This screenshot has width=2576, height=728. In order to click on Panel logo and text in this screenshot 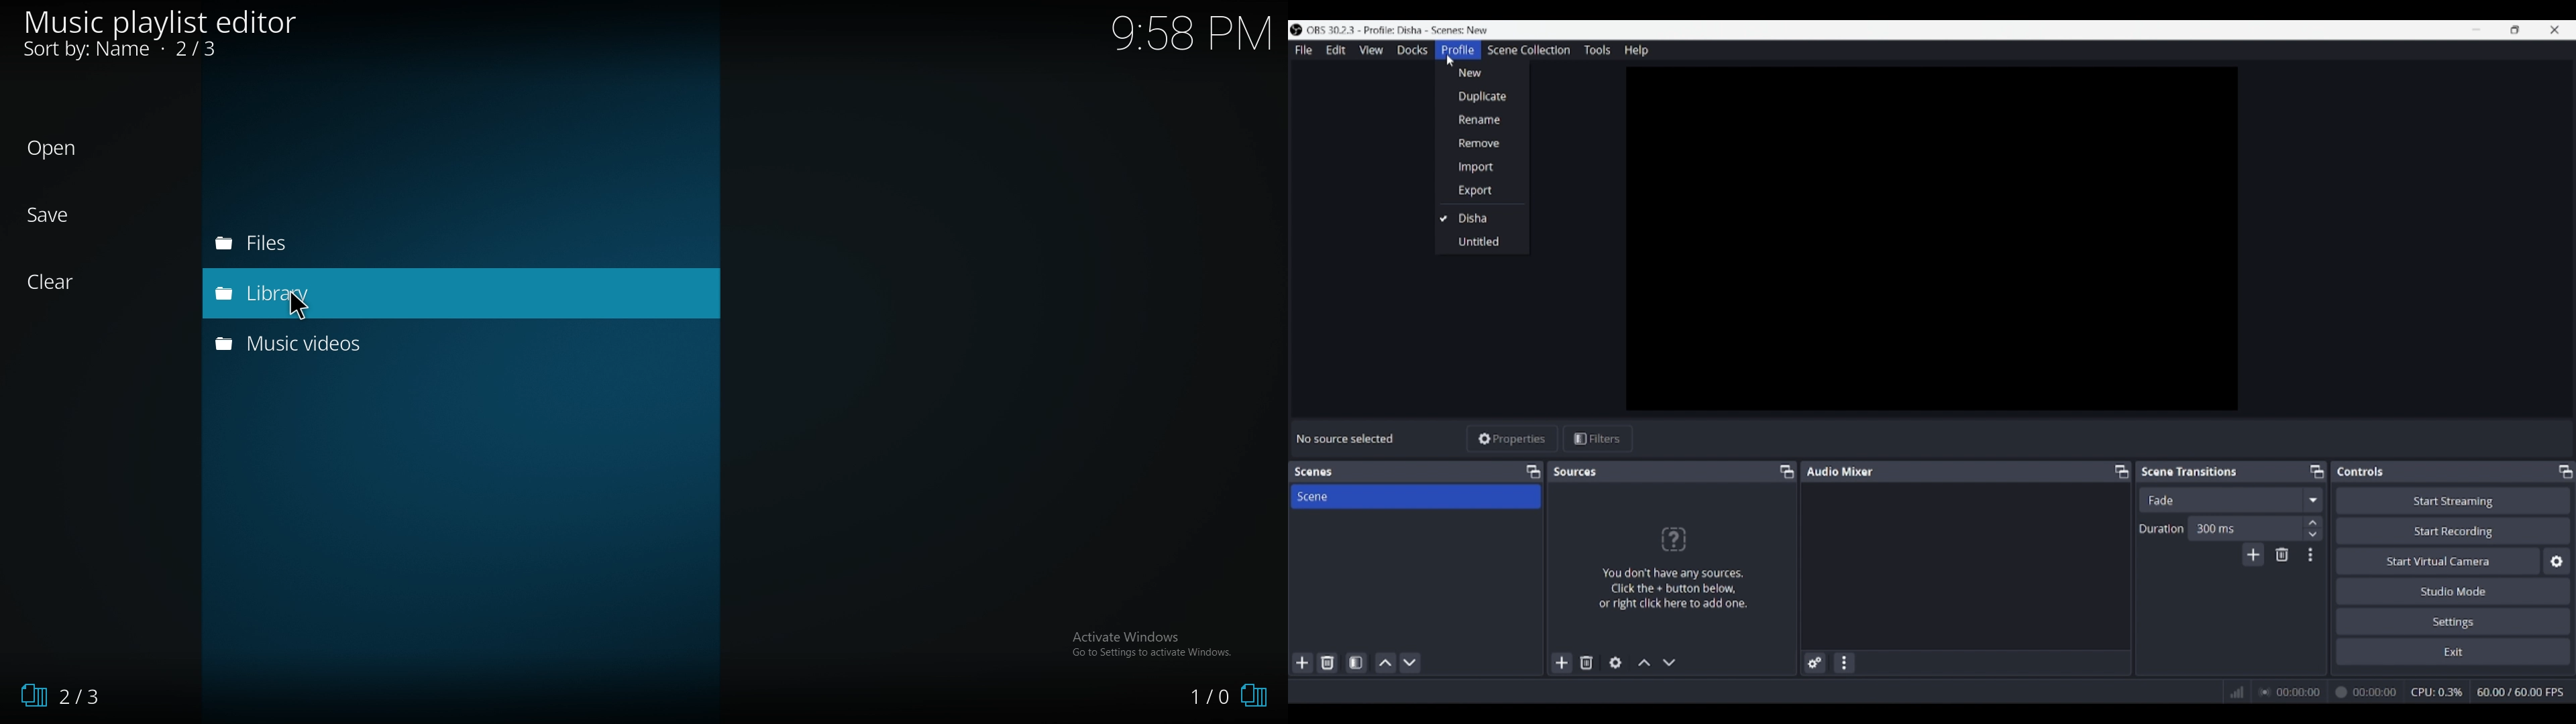, I will do `click(1683, 567)`.